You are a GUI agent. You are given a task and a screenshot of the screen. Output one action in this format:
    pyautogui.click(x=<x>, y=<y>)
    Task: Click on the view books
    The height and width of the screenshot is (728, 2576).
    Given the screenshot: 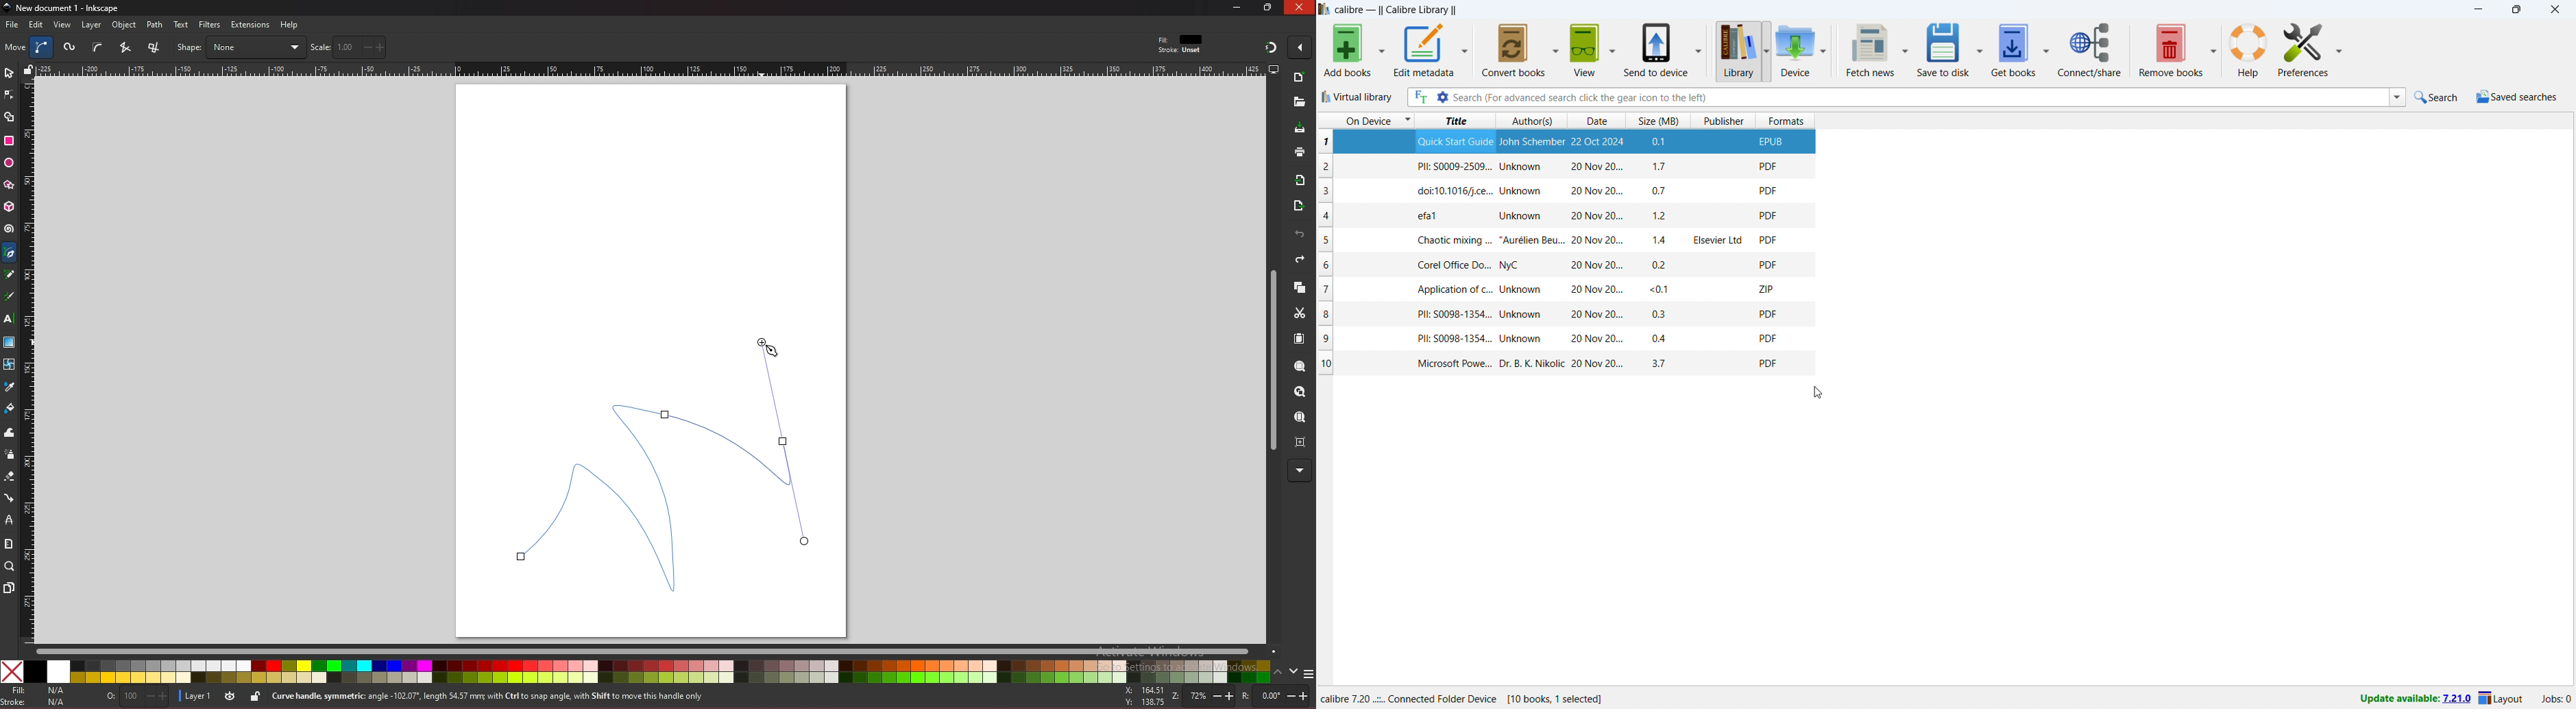 What is the action you would take?
    pyautogui.click(x=1585, y=48)
    